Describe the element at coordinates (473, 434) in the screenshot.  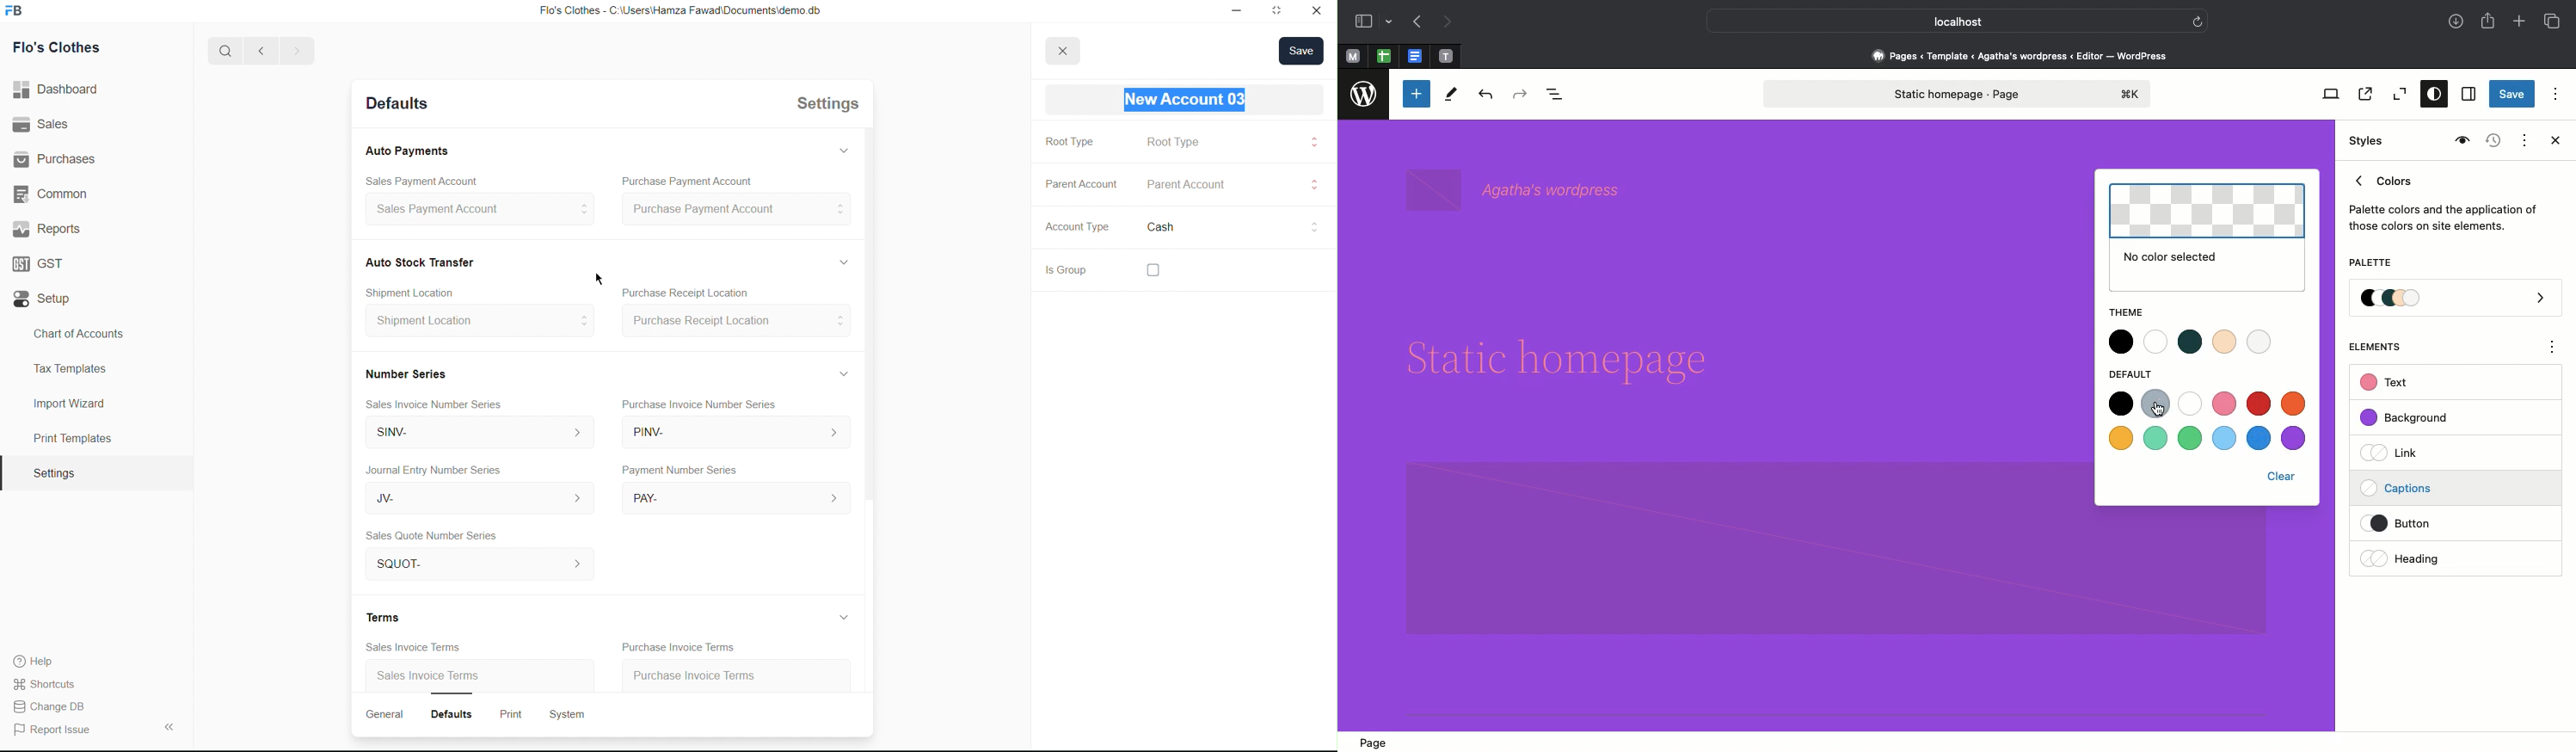
I see `SINV-` at that location.